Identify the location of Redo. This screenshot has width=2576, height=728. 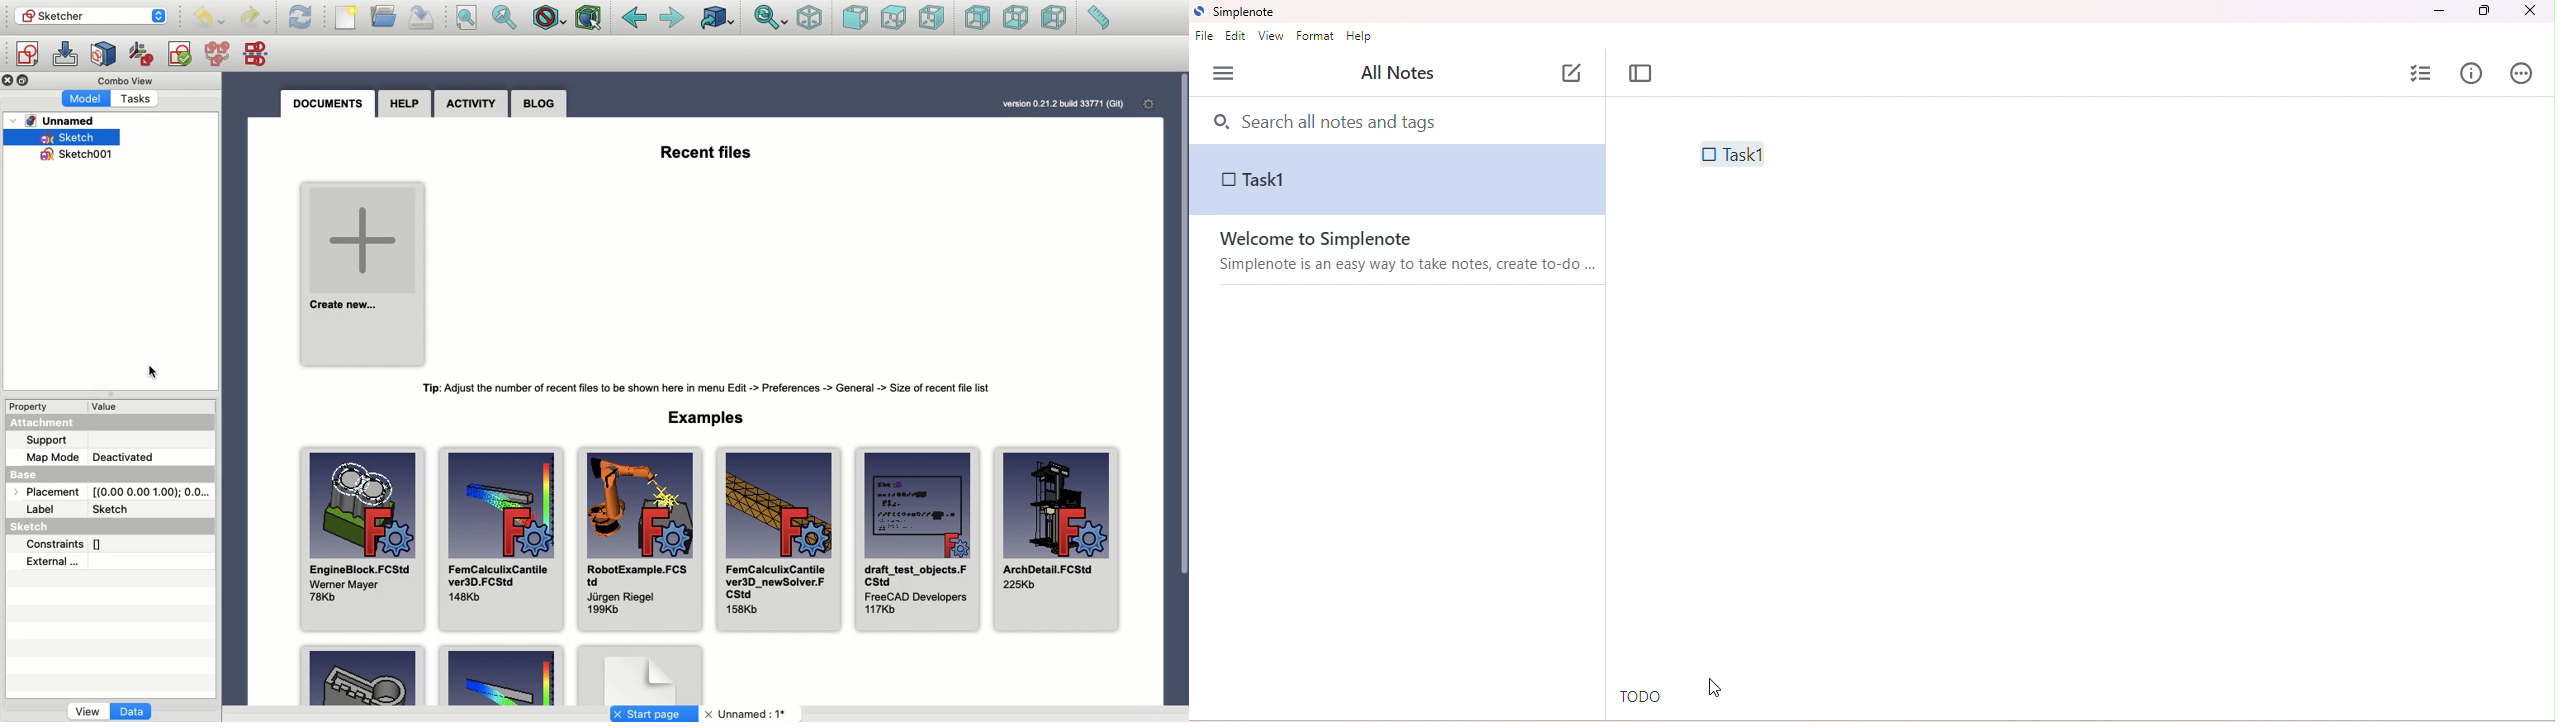
(254, 19).